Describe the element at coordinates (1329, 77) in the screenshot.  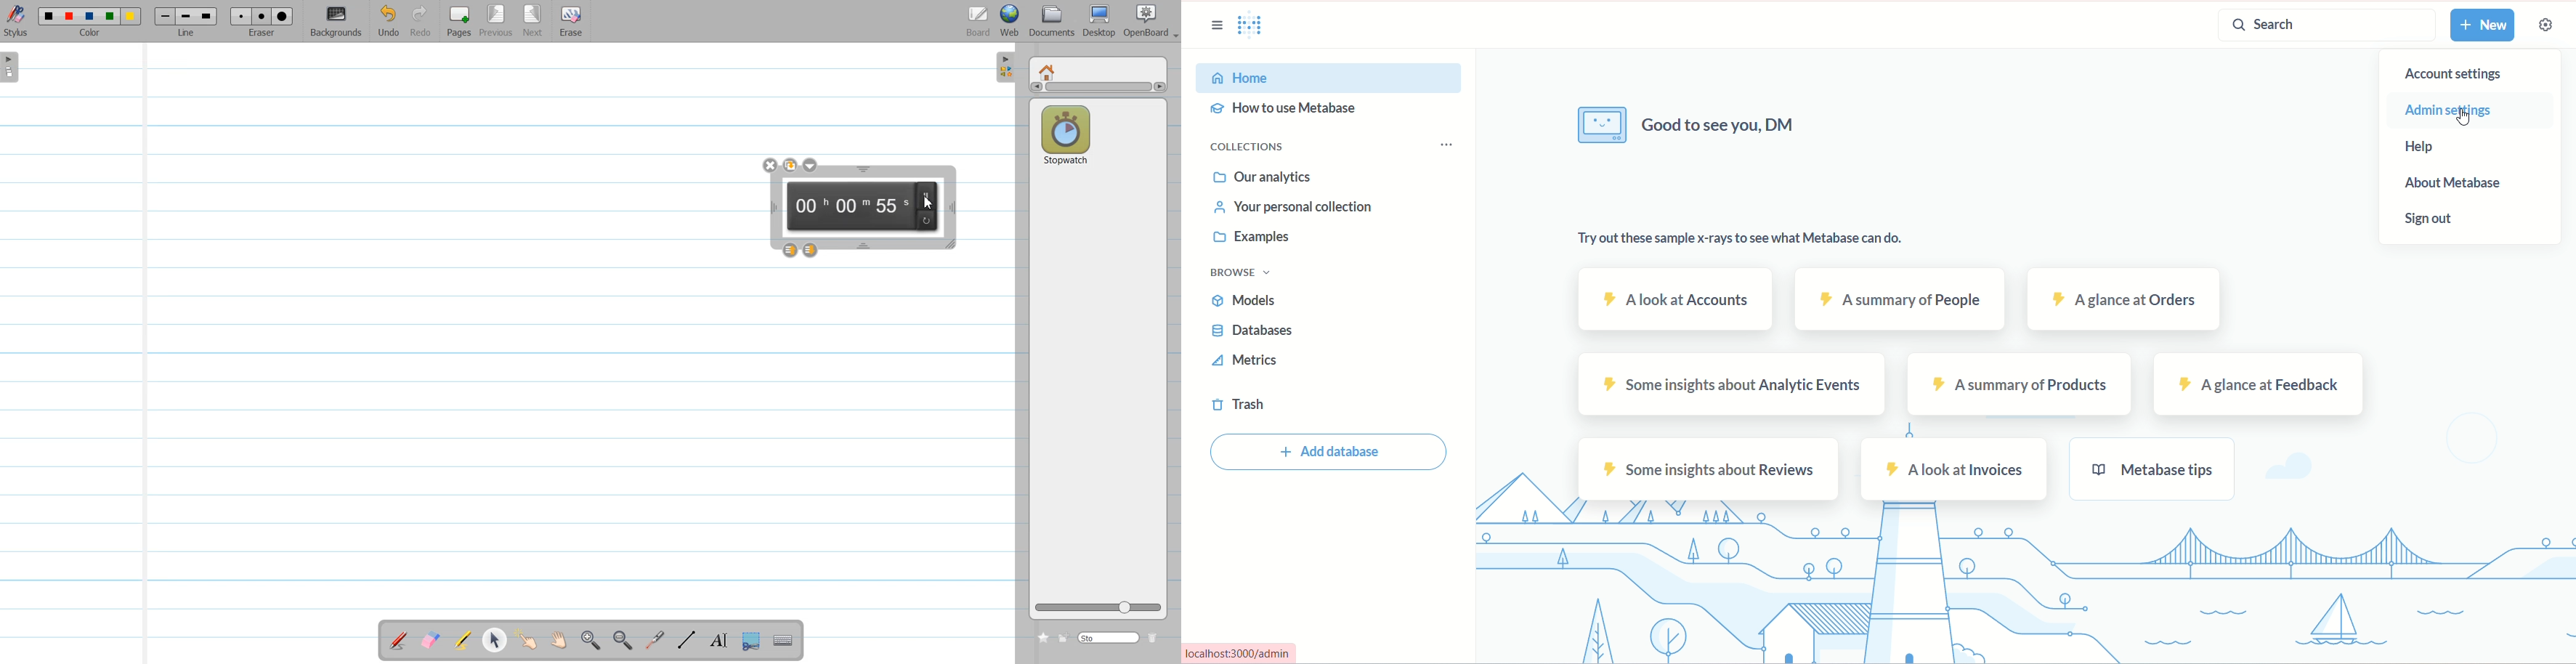
I see `home` at that location.